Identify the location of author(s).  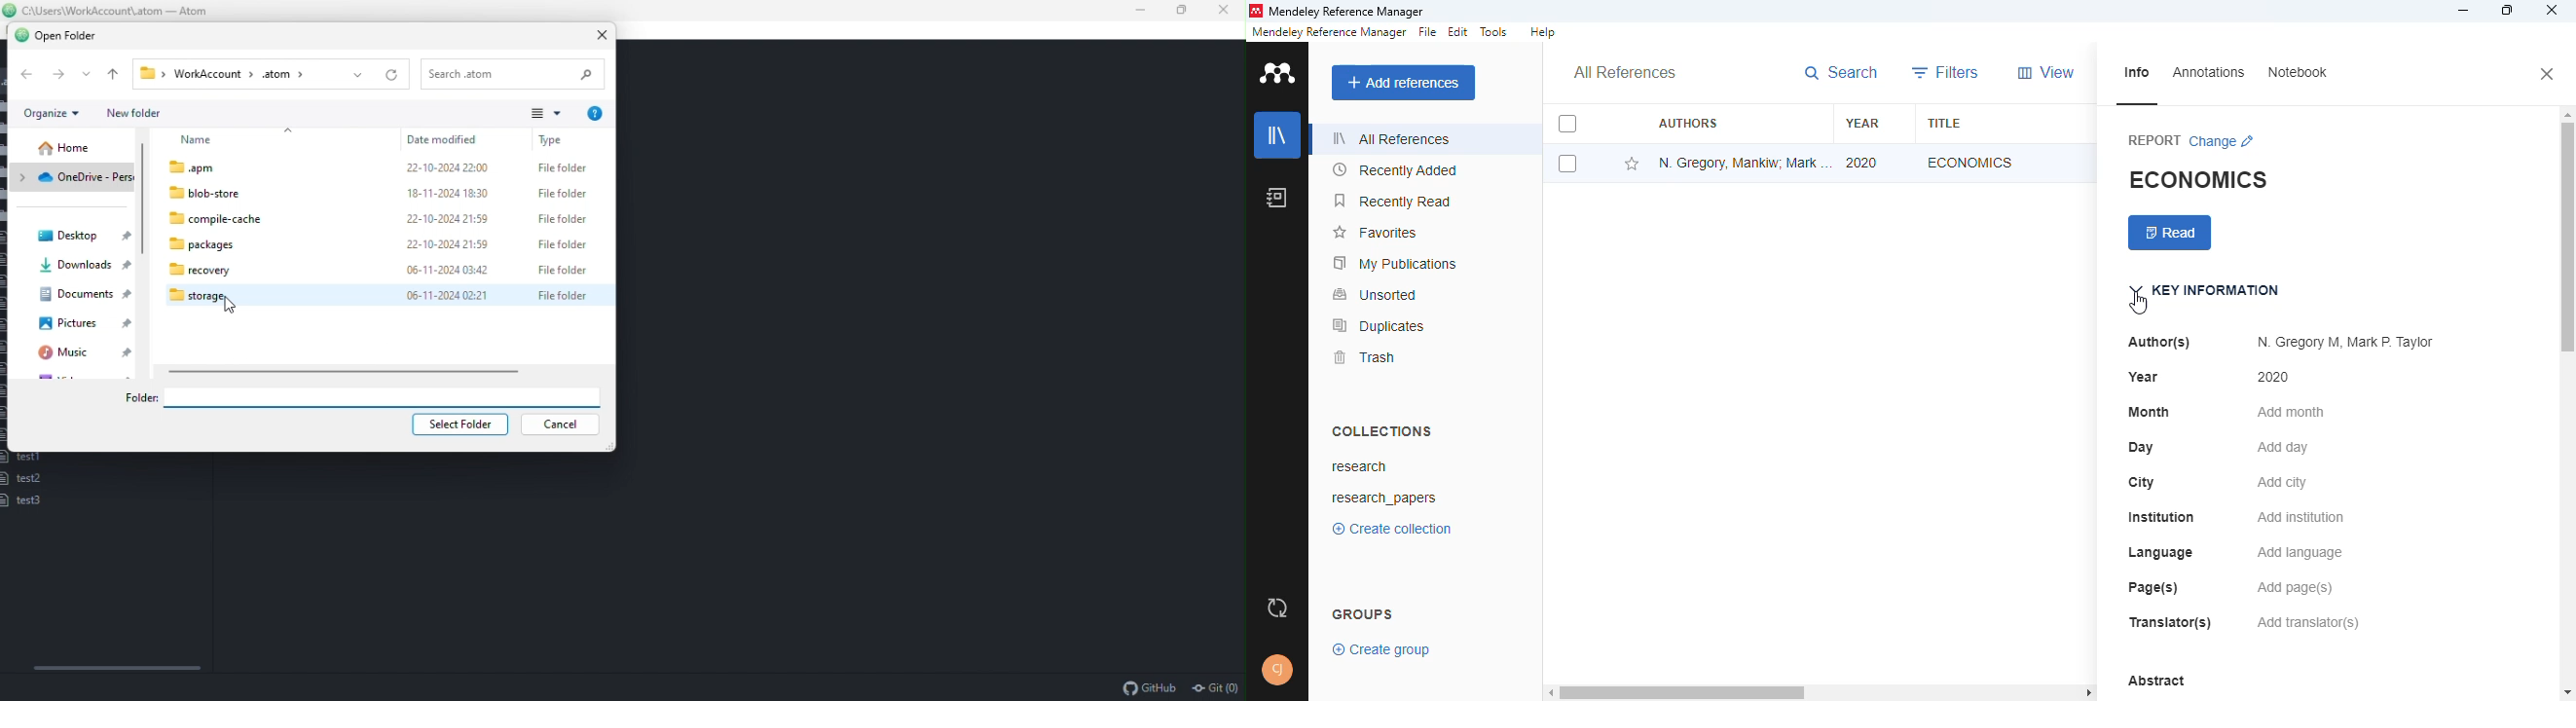
(2158, 343).